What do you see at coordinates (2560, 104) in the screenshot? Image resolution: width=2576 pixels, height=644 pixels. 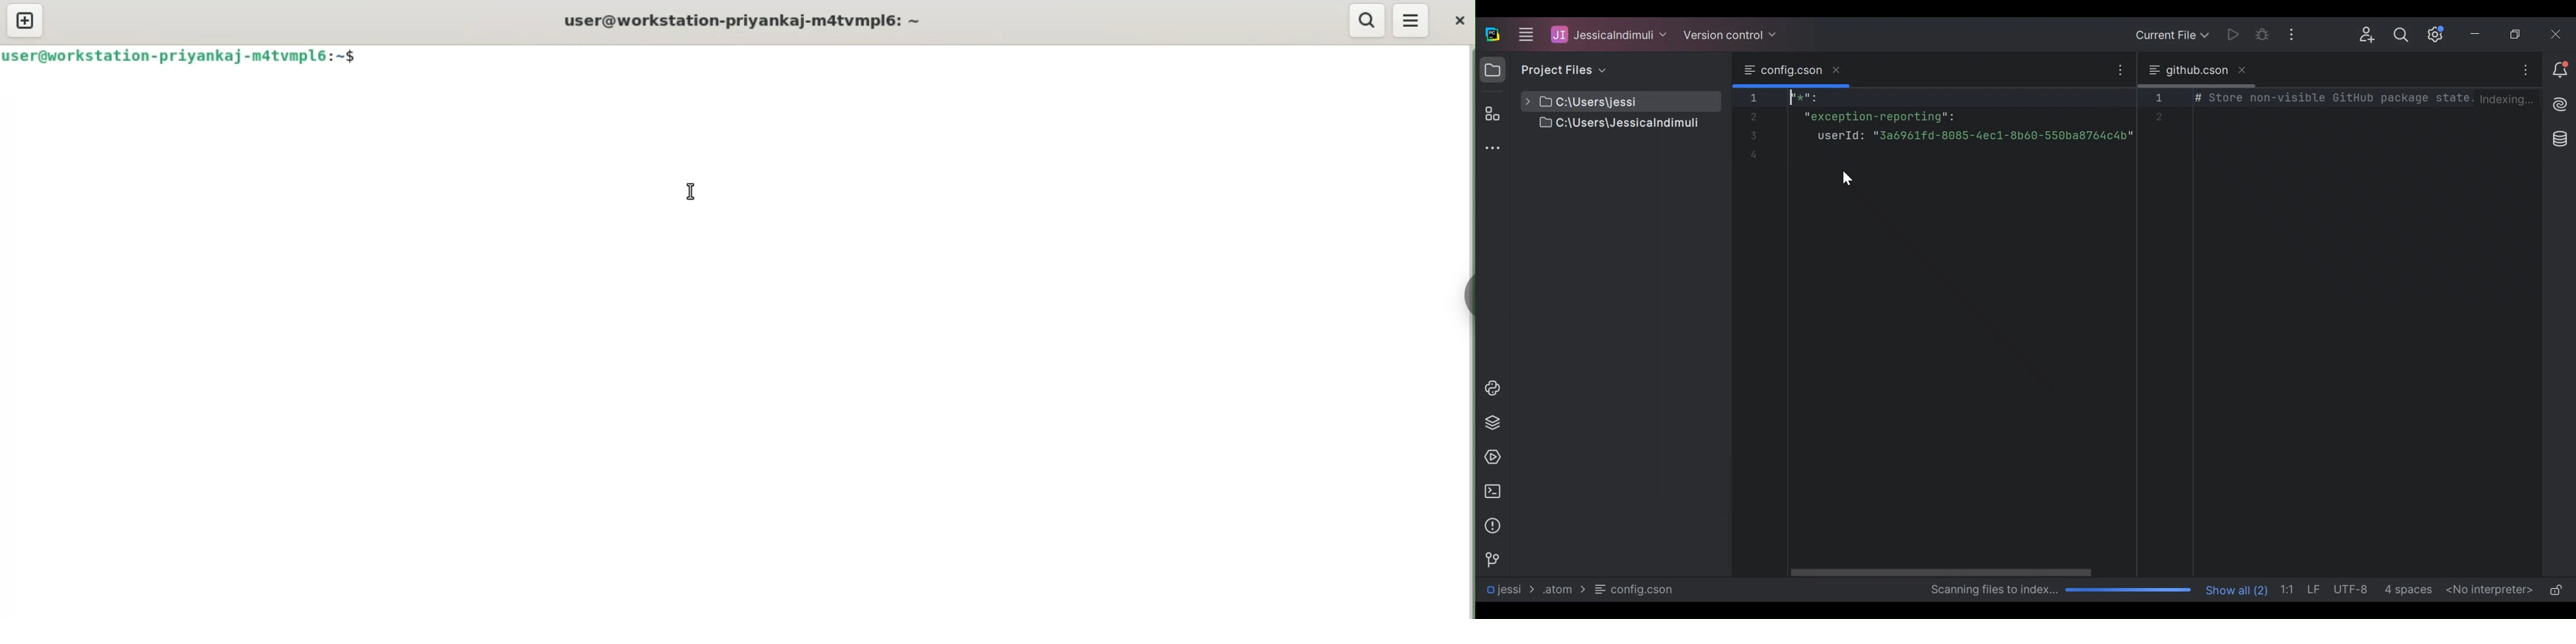 I see `AI Assistant` at bounding box center [2560, 104].